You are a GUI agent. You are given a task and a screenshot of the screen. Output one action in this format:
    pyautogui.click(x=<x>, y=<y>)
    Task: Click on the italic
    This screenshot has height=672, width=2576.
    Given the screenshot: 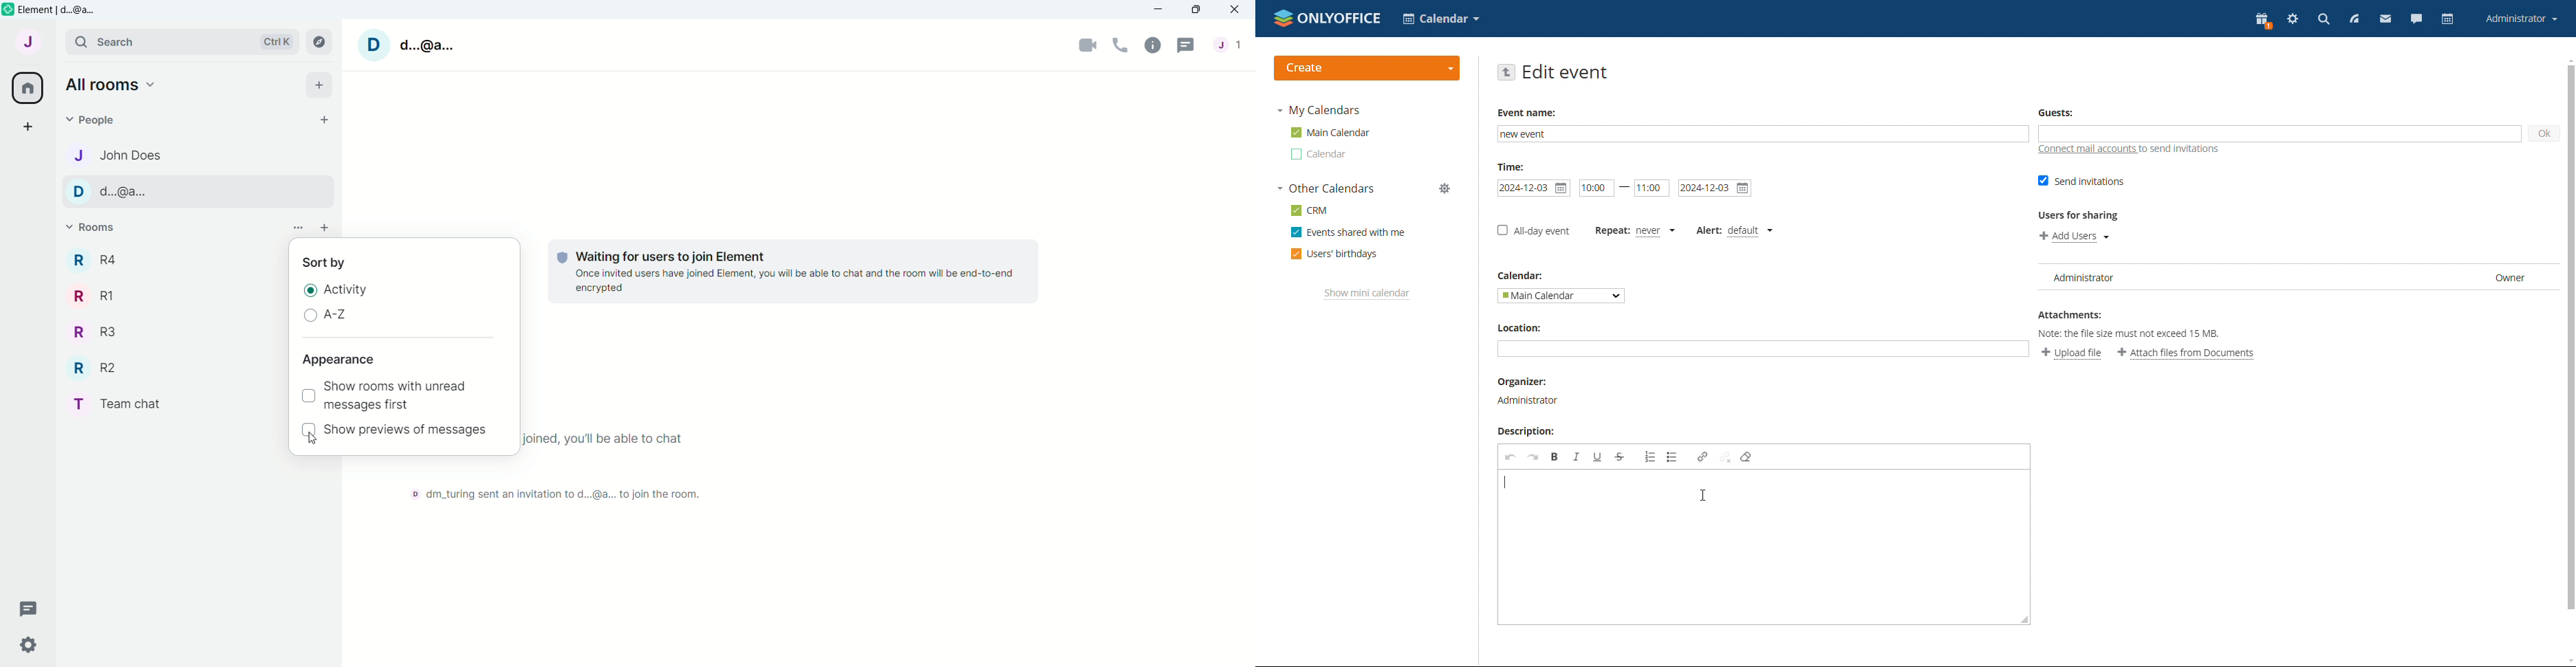 What is the action you would take?
    pyautogui.click(x=1577, y=457)
    